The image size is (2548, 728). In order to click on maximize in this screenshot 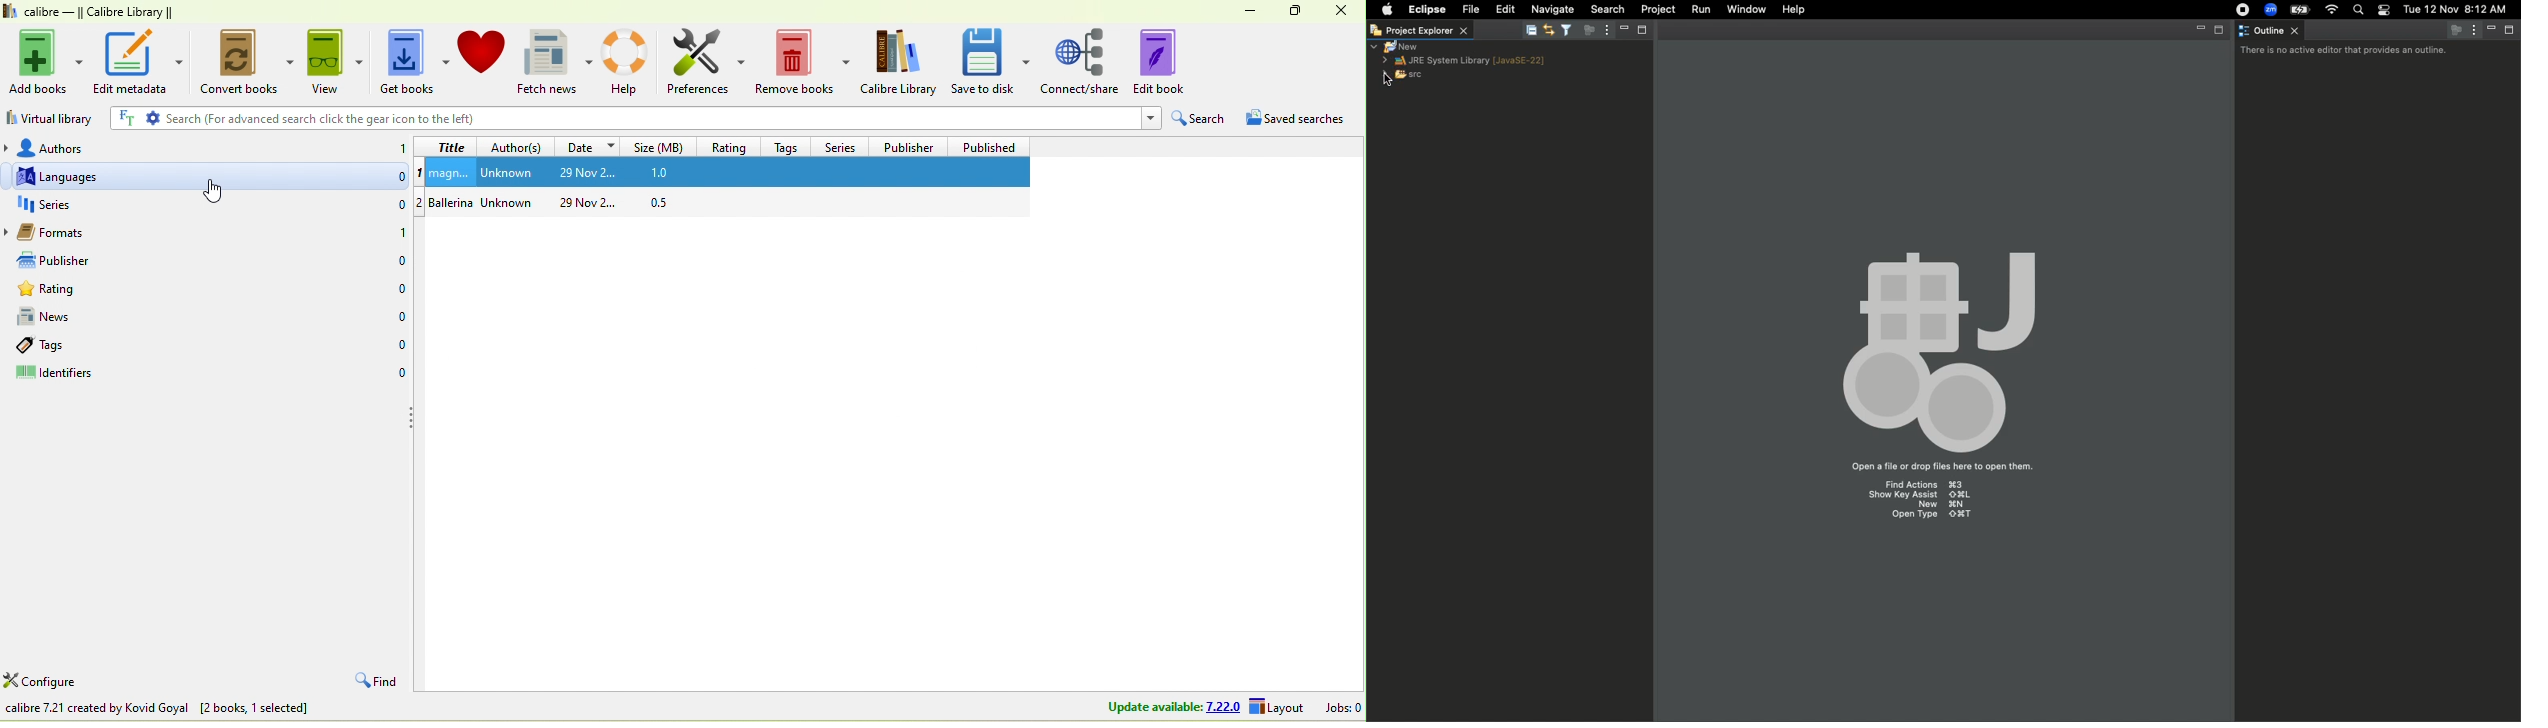, I will do `click(1296, 12)`.